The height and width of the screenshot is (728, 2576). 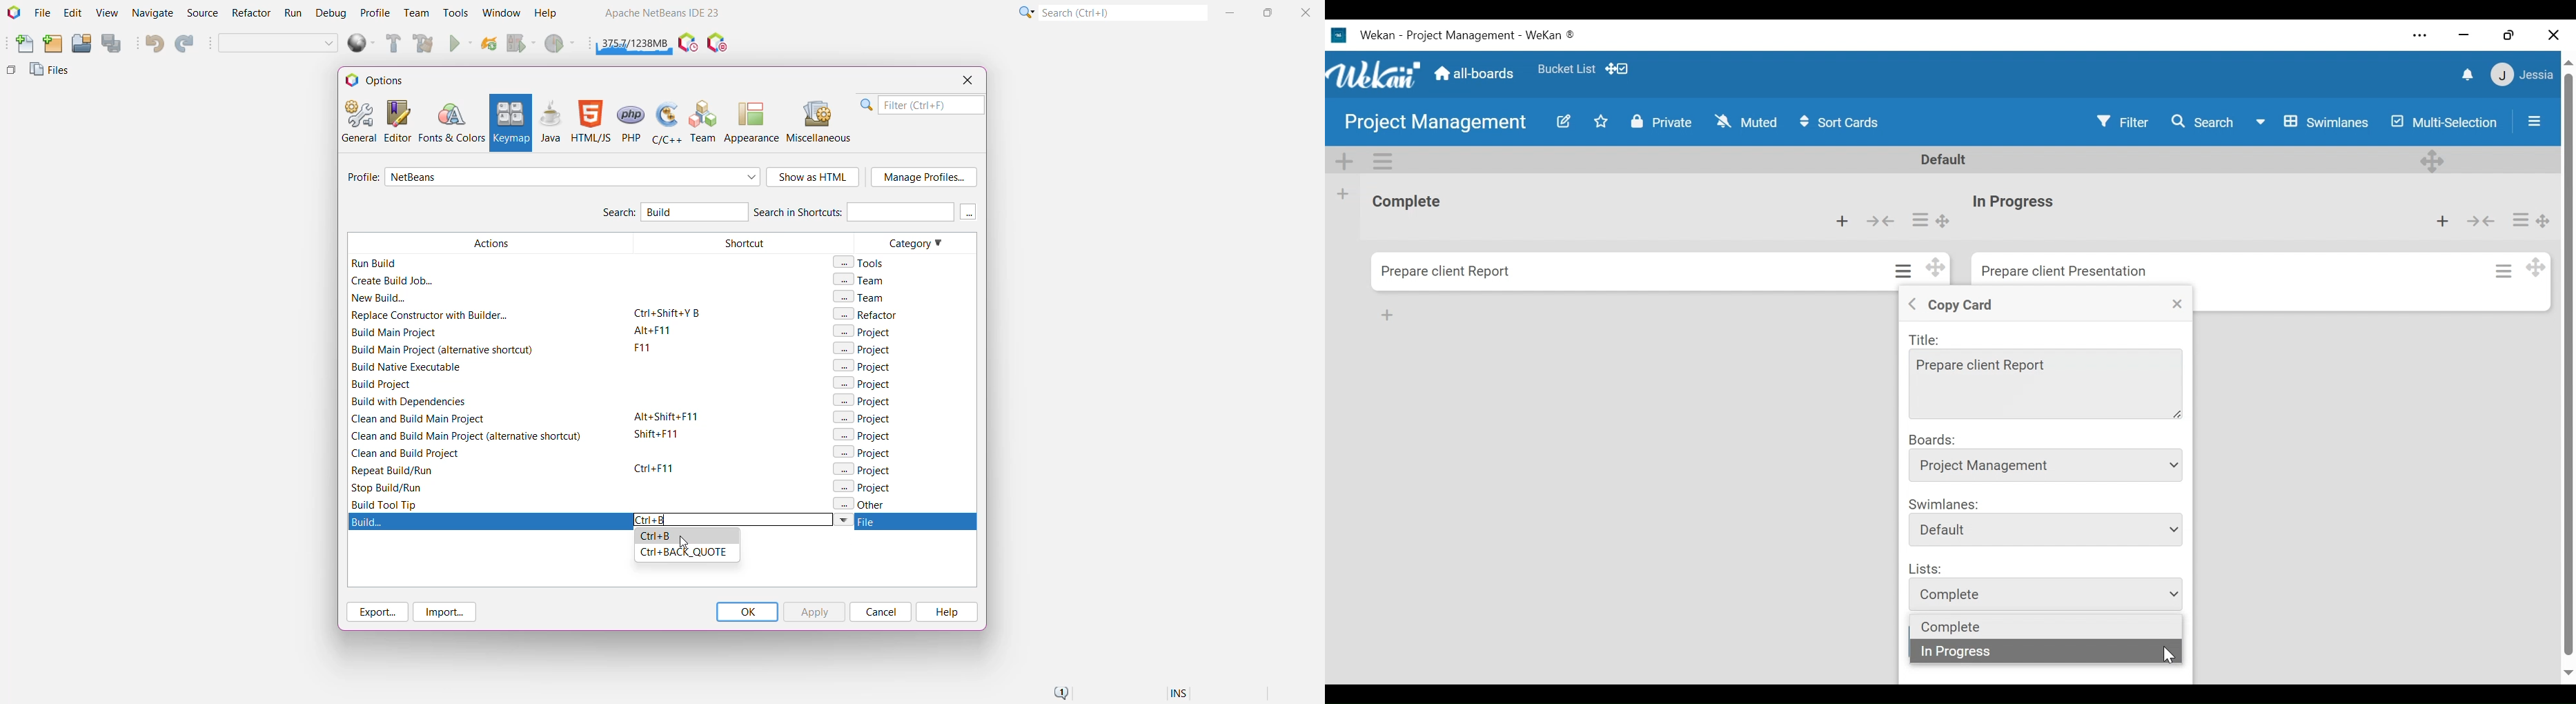 What do you see at coordinates (1601, 122) in the screenshot?
I see `Toggle favorites` at bounding box center [1601, 122].